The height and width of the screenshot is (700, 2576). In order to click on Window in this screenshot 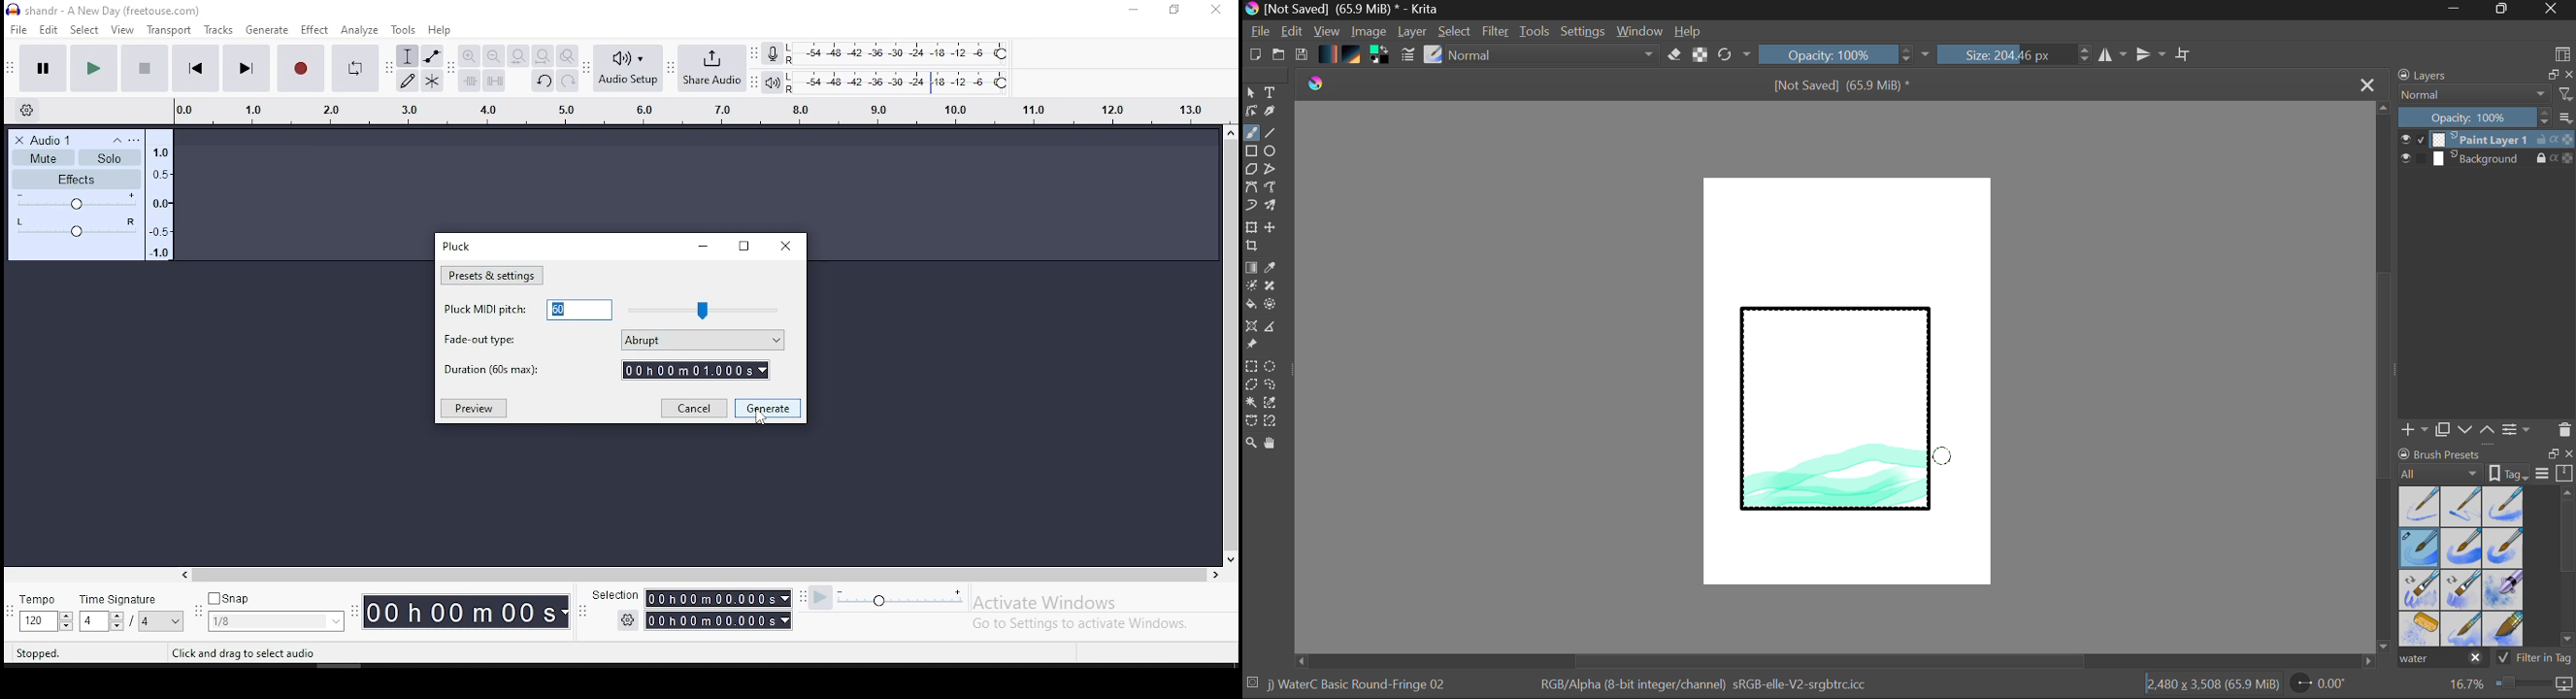, I will do `click(1642, 31)`.